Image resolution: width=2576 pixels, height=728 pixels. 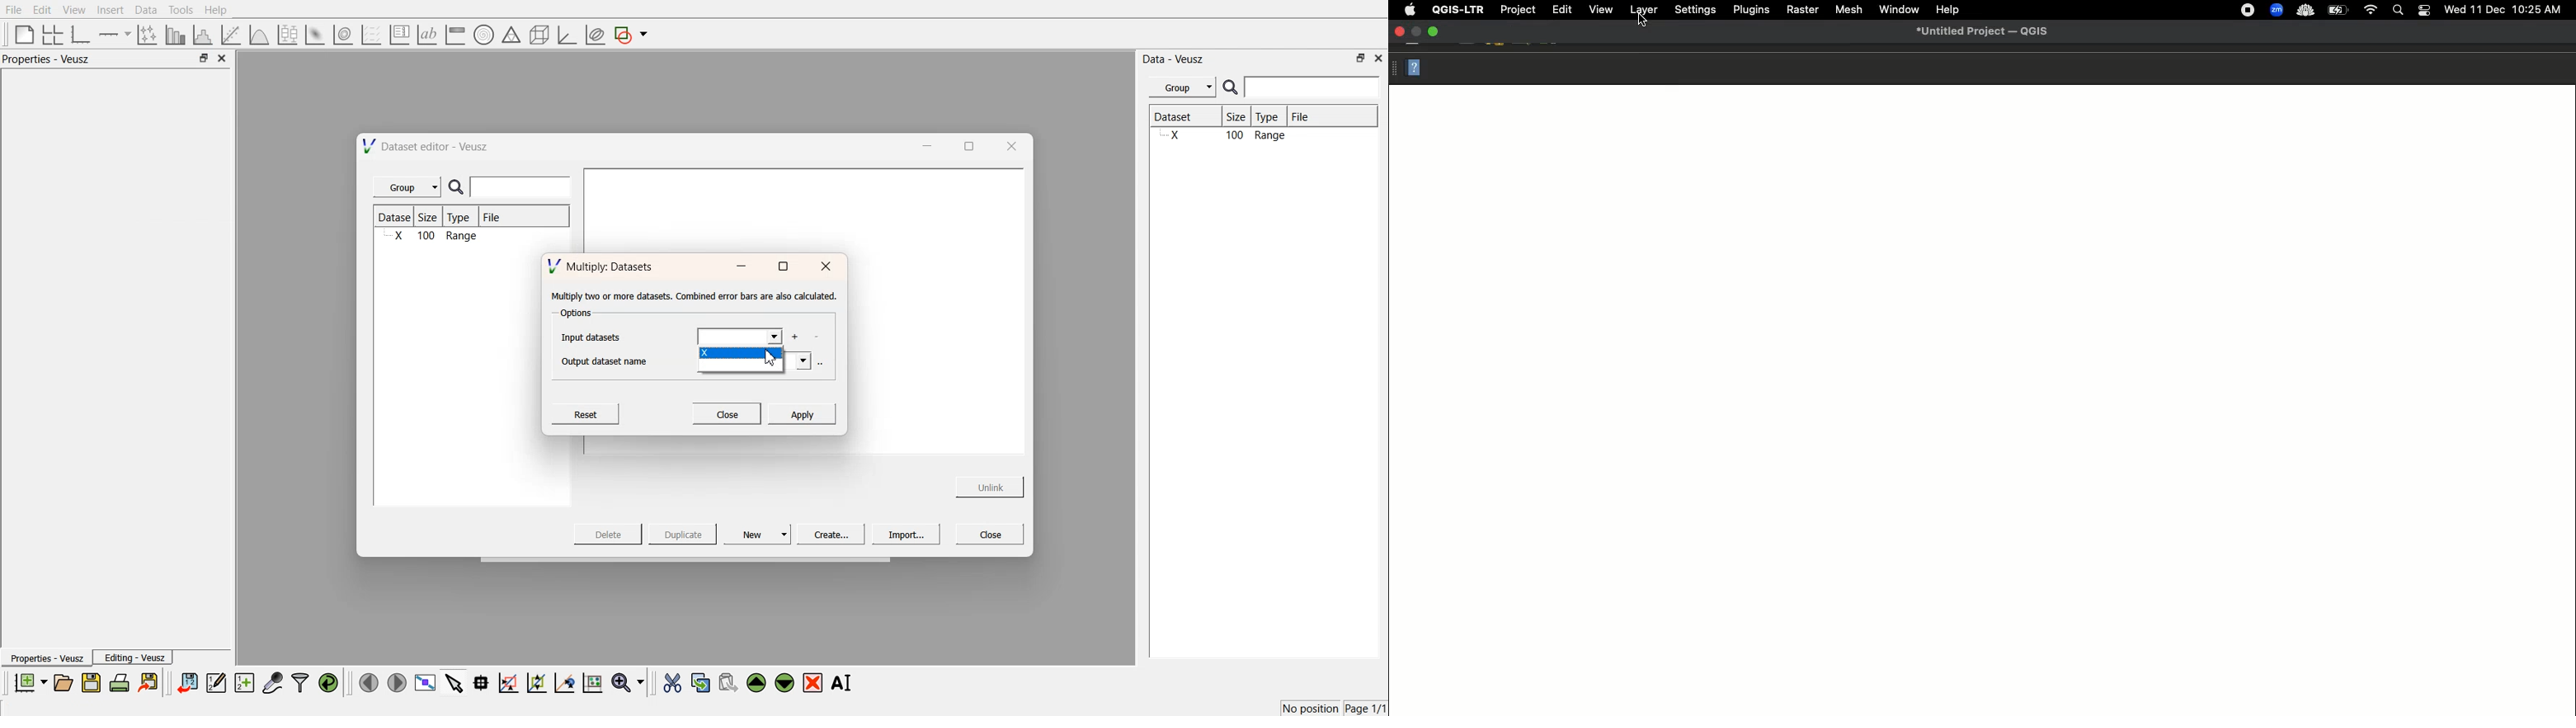 I want to click on create new datasets, so click(x=244, y=683).